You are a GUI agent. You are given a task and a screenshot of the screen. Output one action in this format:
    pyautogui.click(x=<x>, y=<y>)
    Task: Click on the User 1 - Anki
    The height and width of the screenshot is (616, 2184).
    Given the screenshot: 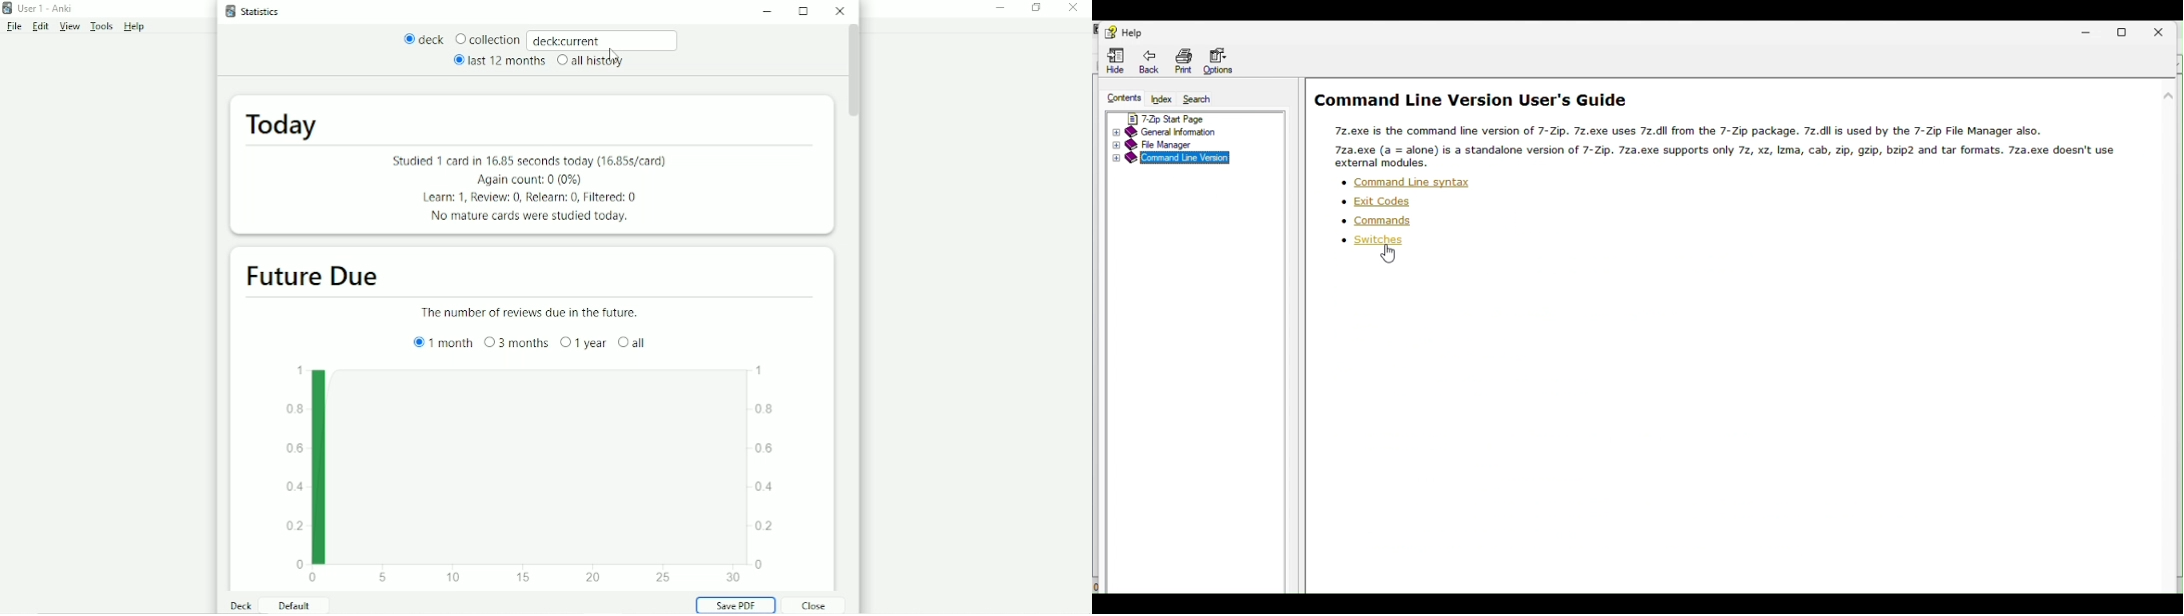 What is the action you would take?
    pyautogui.click(x=40, y=8)
    